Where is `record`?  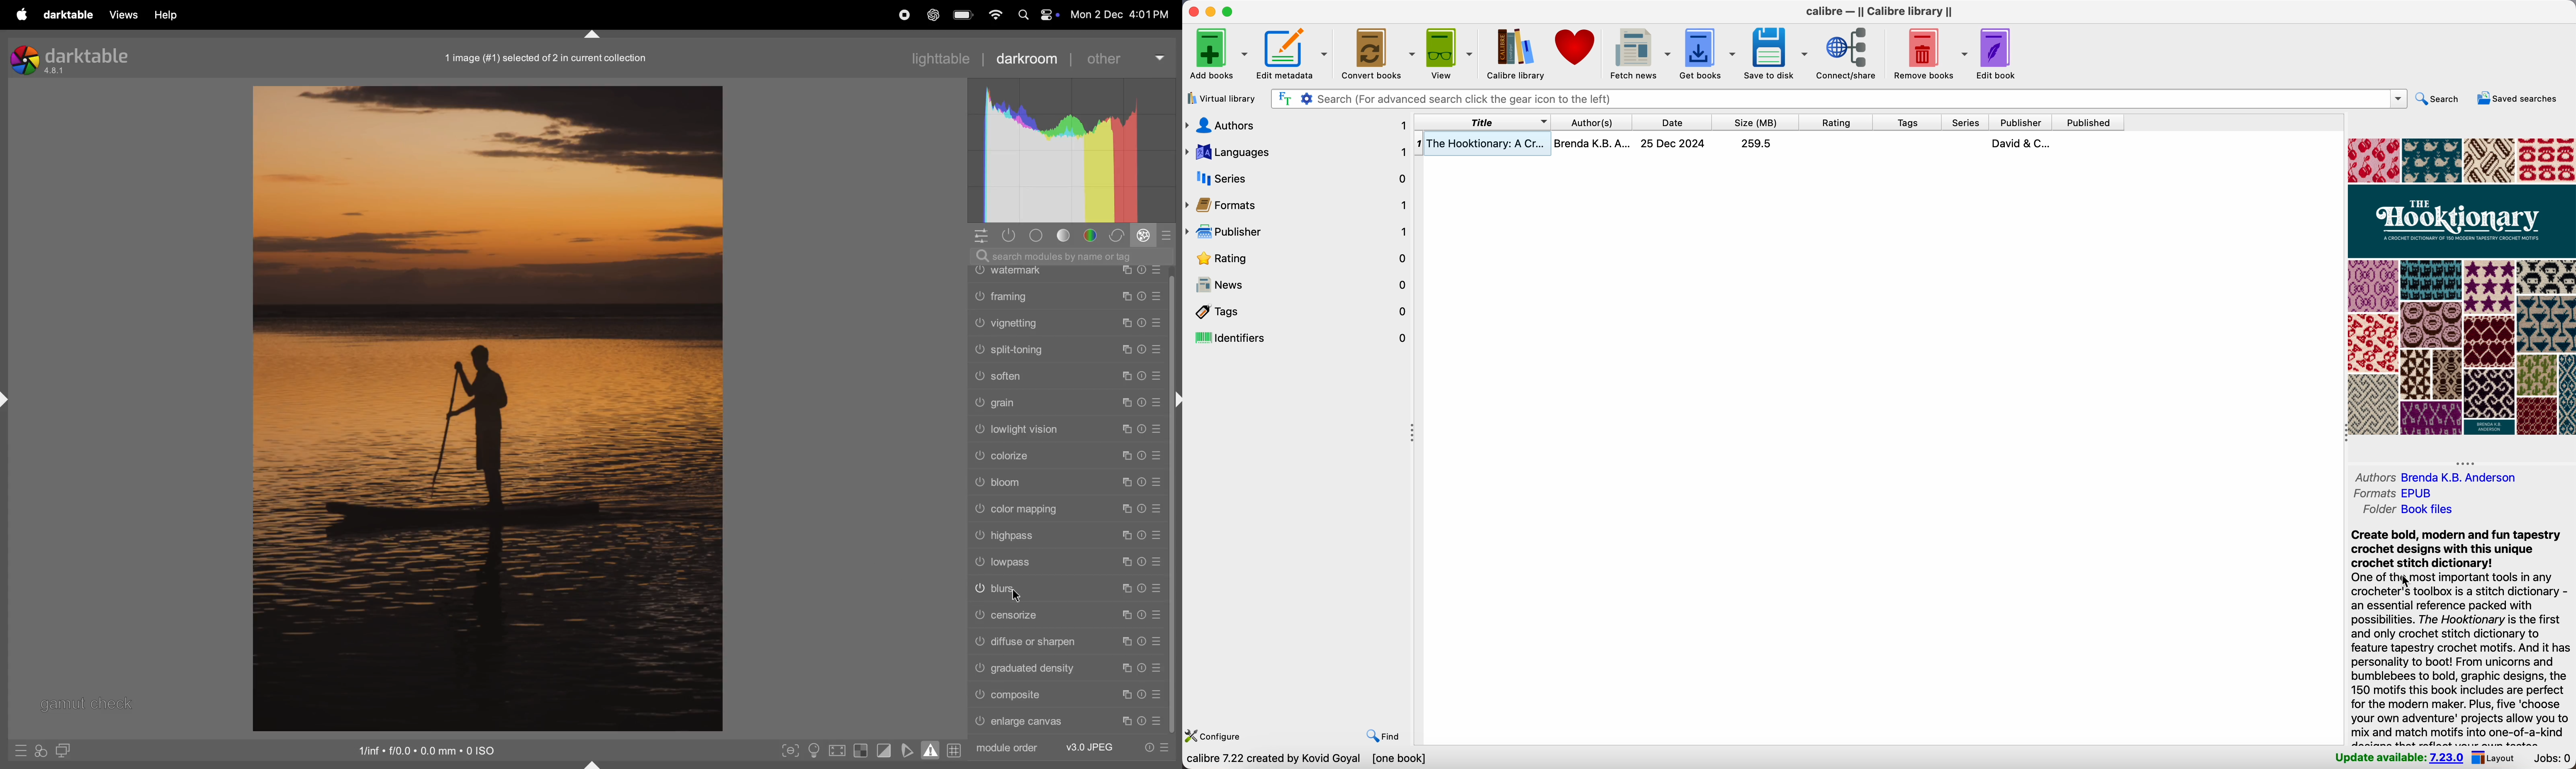
record is located at coordinates (903, 15).